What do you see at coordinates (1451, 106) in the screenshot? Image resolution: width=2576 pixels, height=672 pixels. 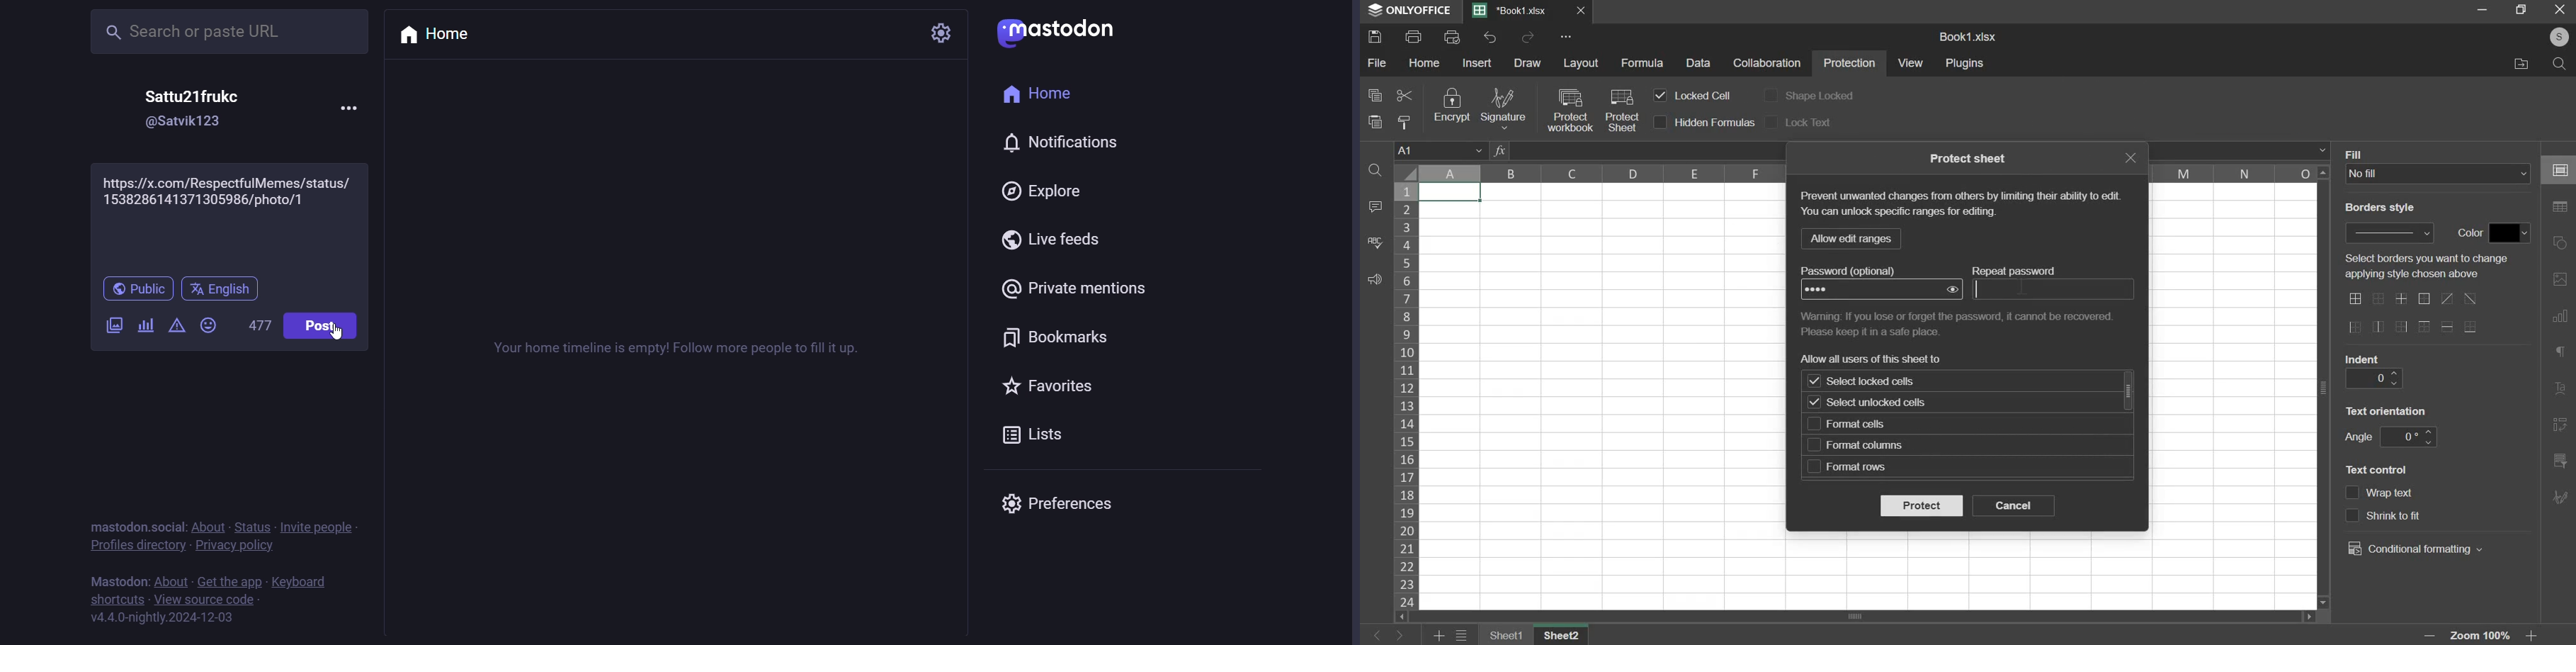 I see `encrypt` at bounding box center [1451, 106].